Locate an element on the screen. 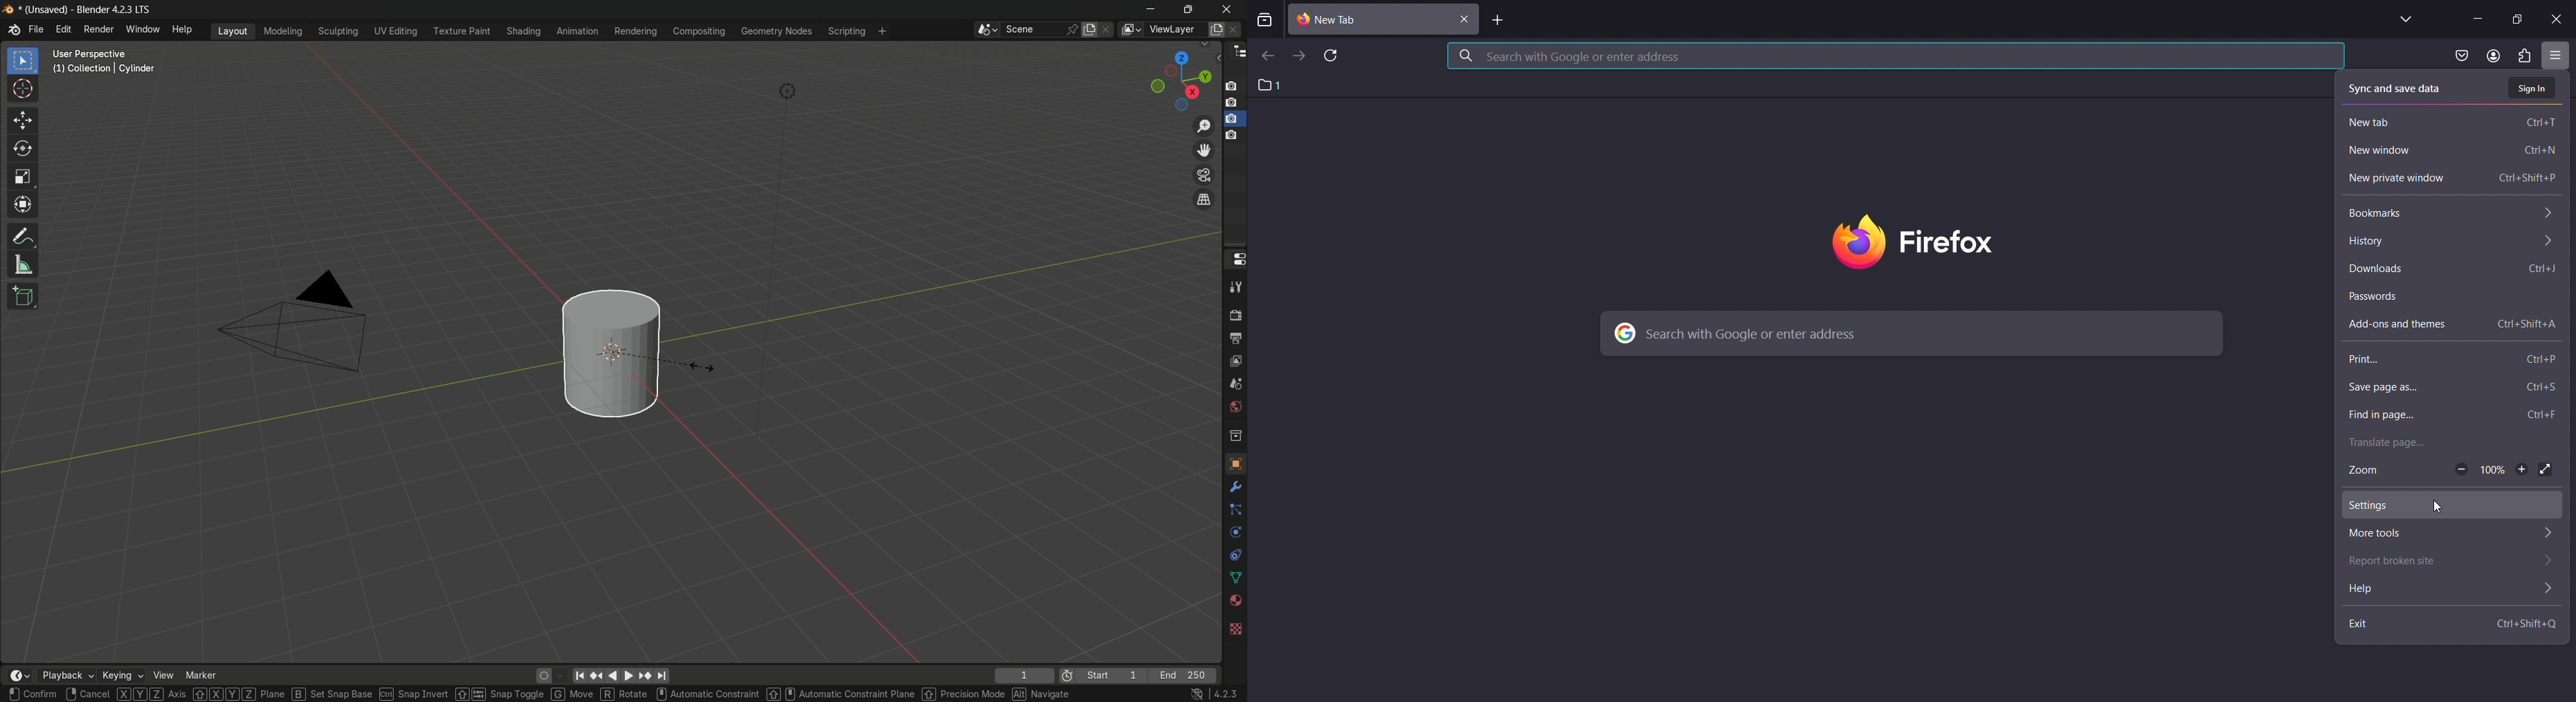 Image resolution: width=2576 pixels, height=728 pixels. collections is located at coordinates (1235, 436).